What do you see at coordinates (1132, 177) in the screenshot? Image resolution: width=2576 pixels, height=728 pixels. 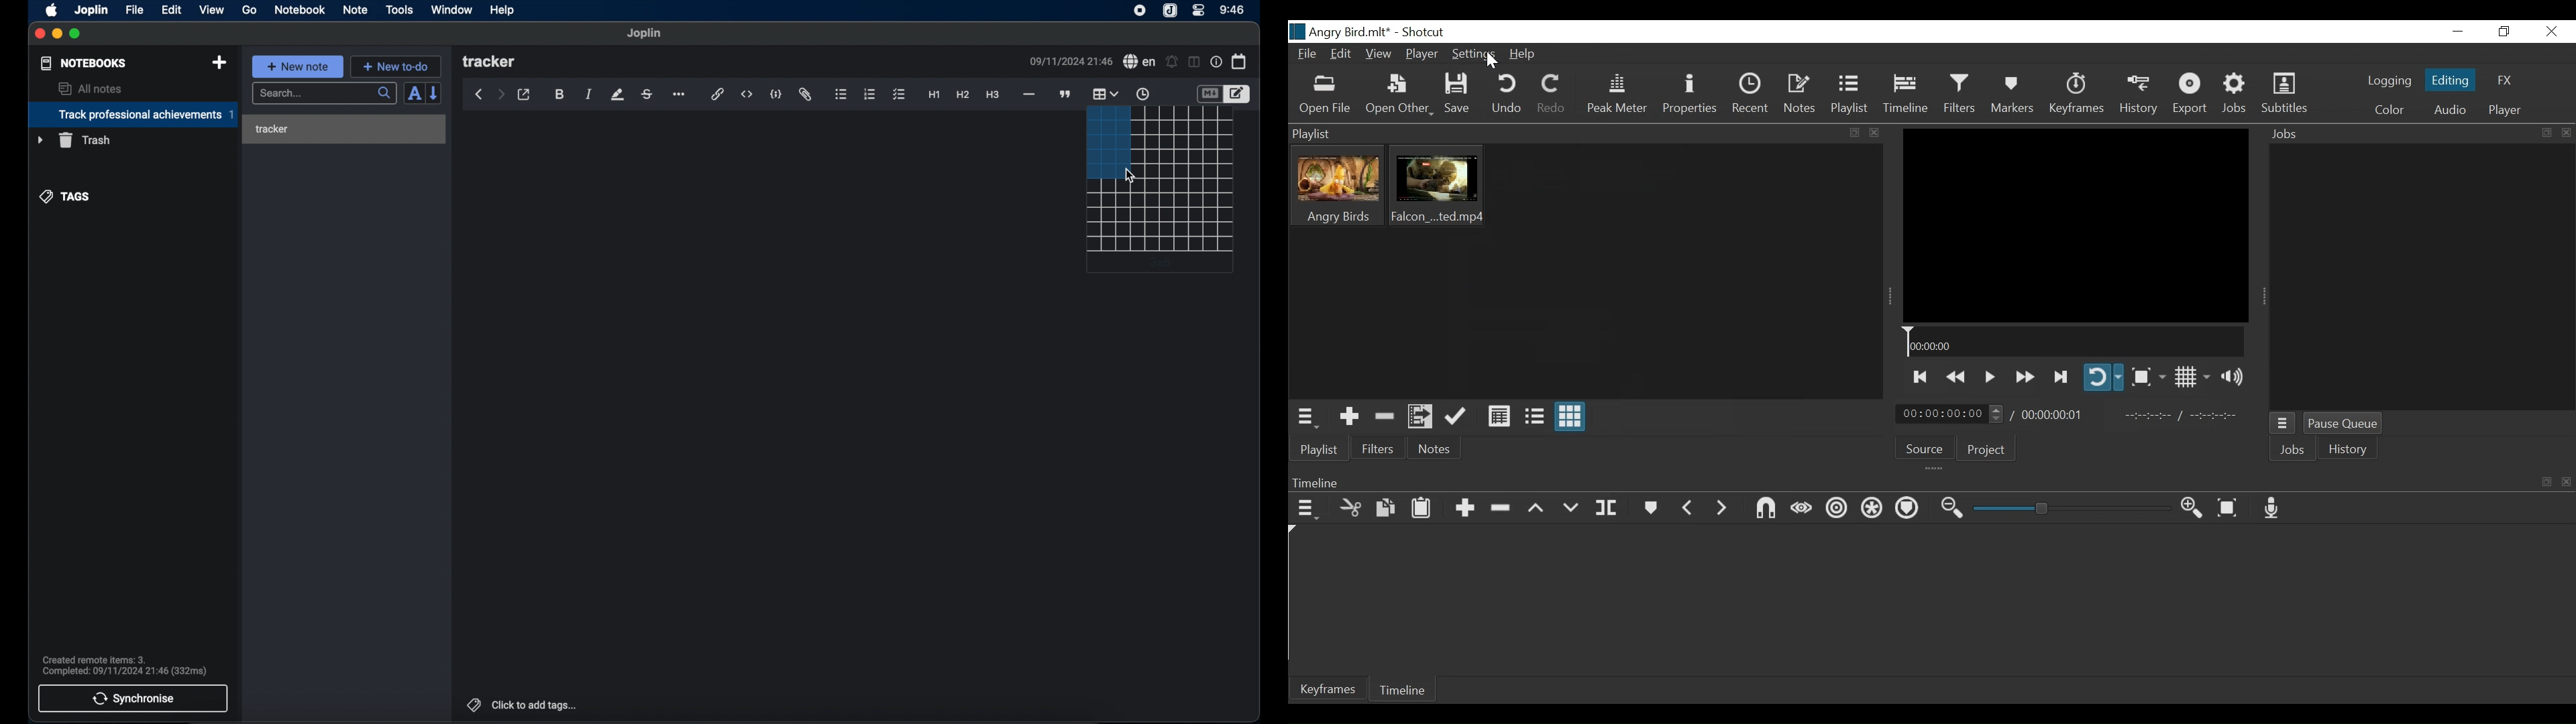 I see `cursor` at bounding box center [1132, 177].